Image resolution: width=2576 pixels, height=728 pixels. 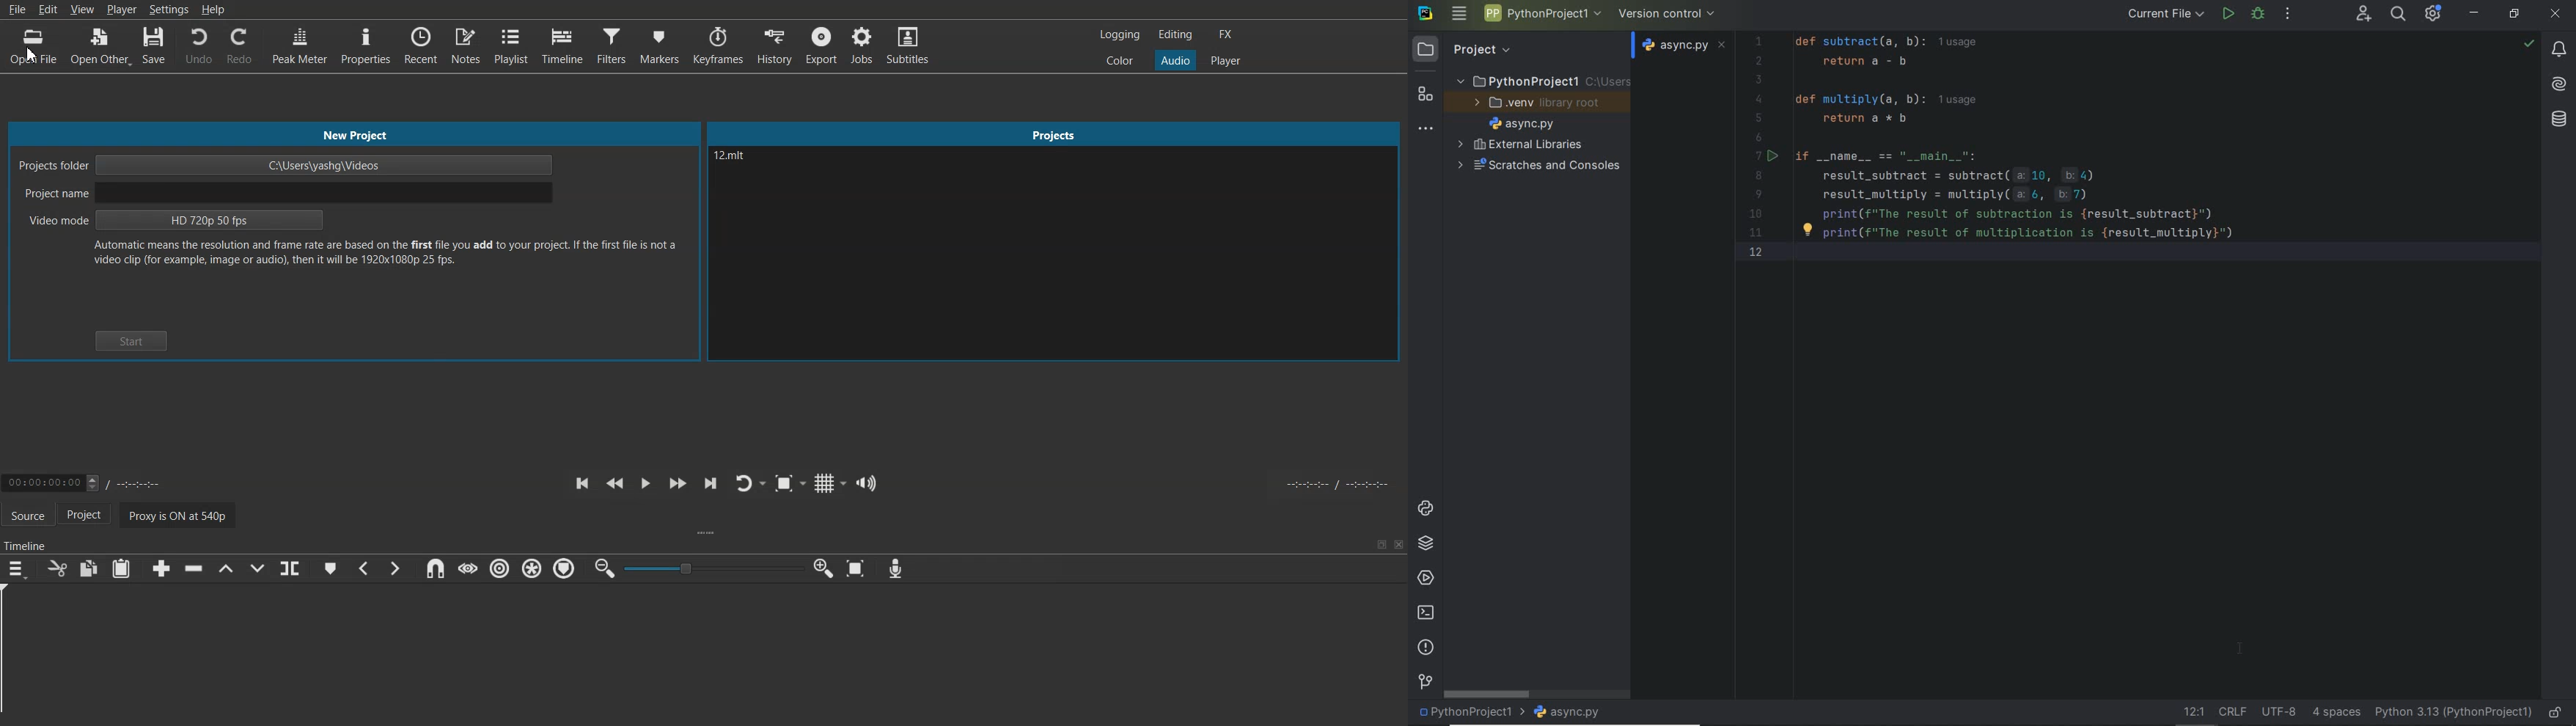 What do you see at coordinates (1544, 105) in the screenshot?
I see `.venv` at bounding box center [1544, 105].